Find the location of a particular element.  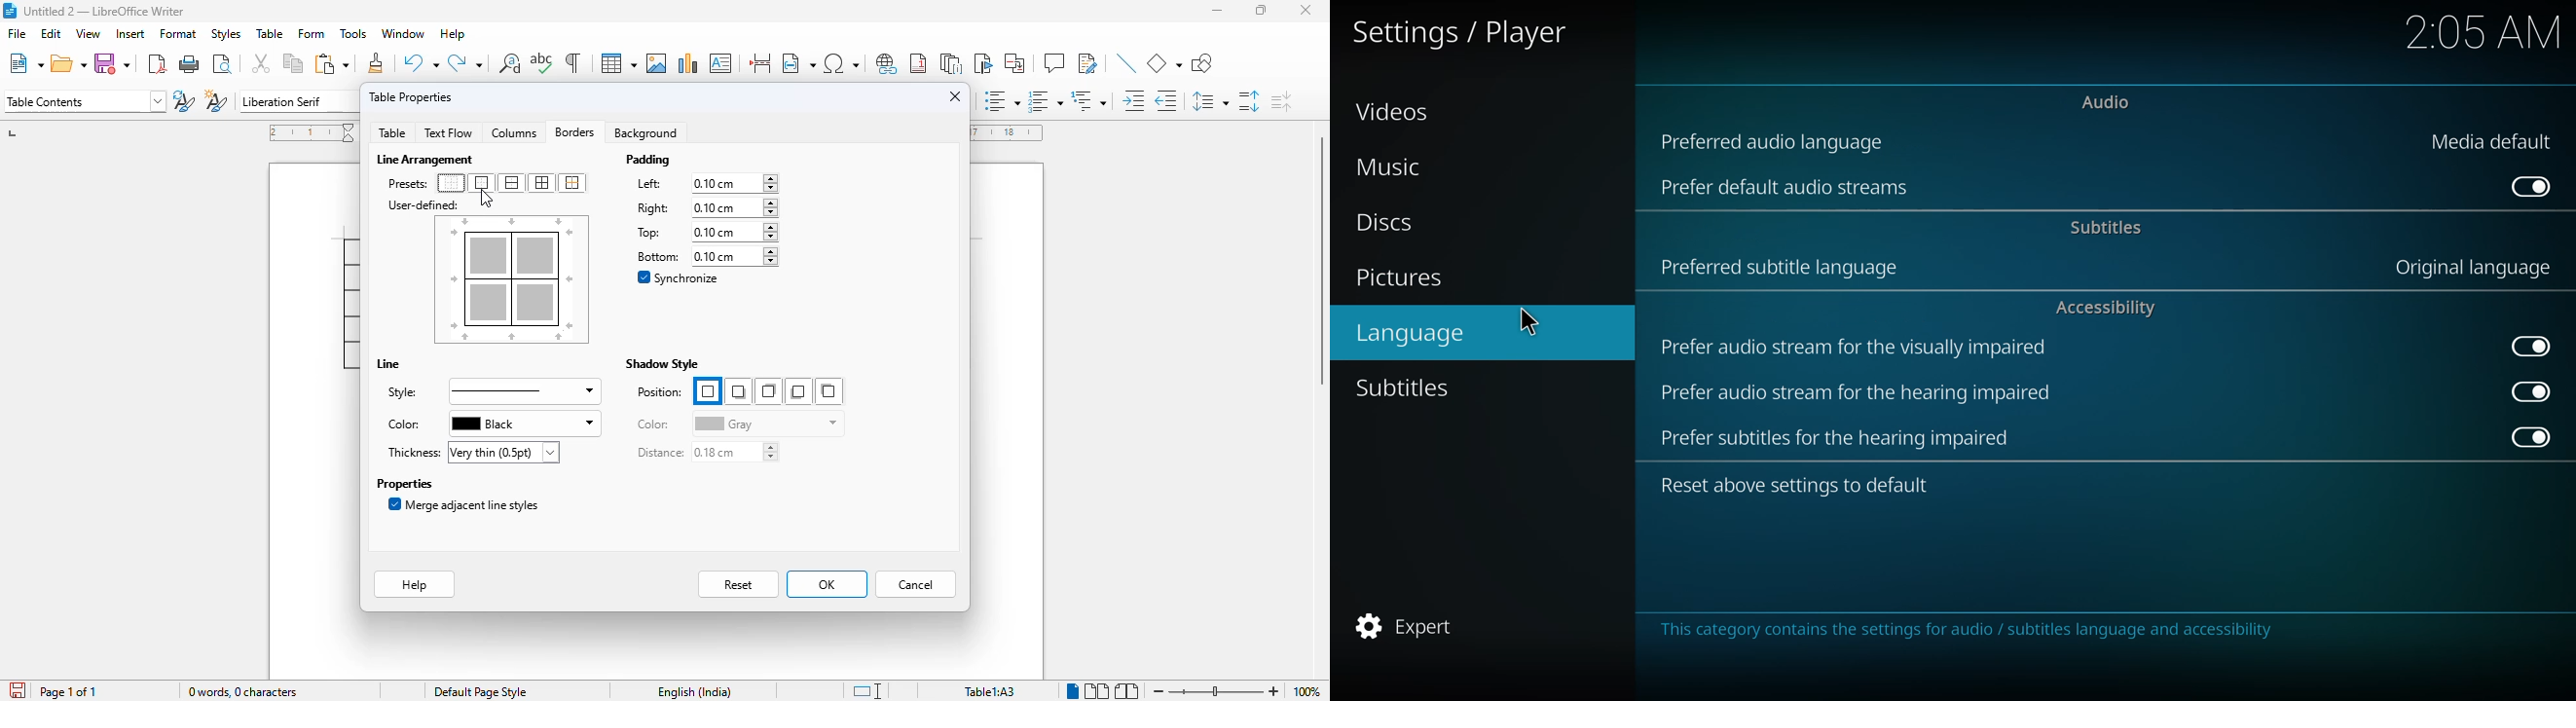

default page style is located at coordinates (481, 692).